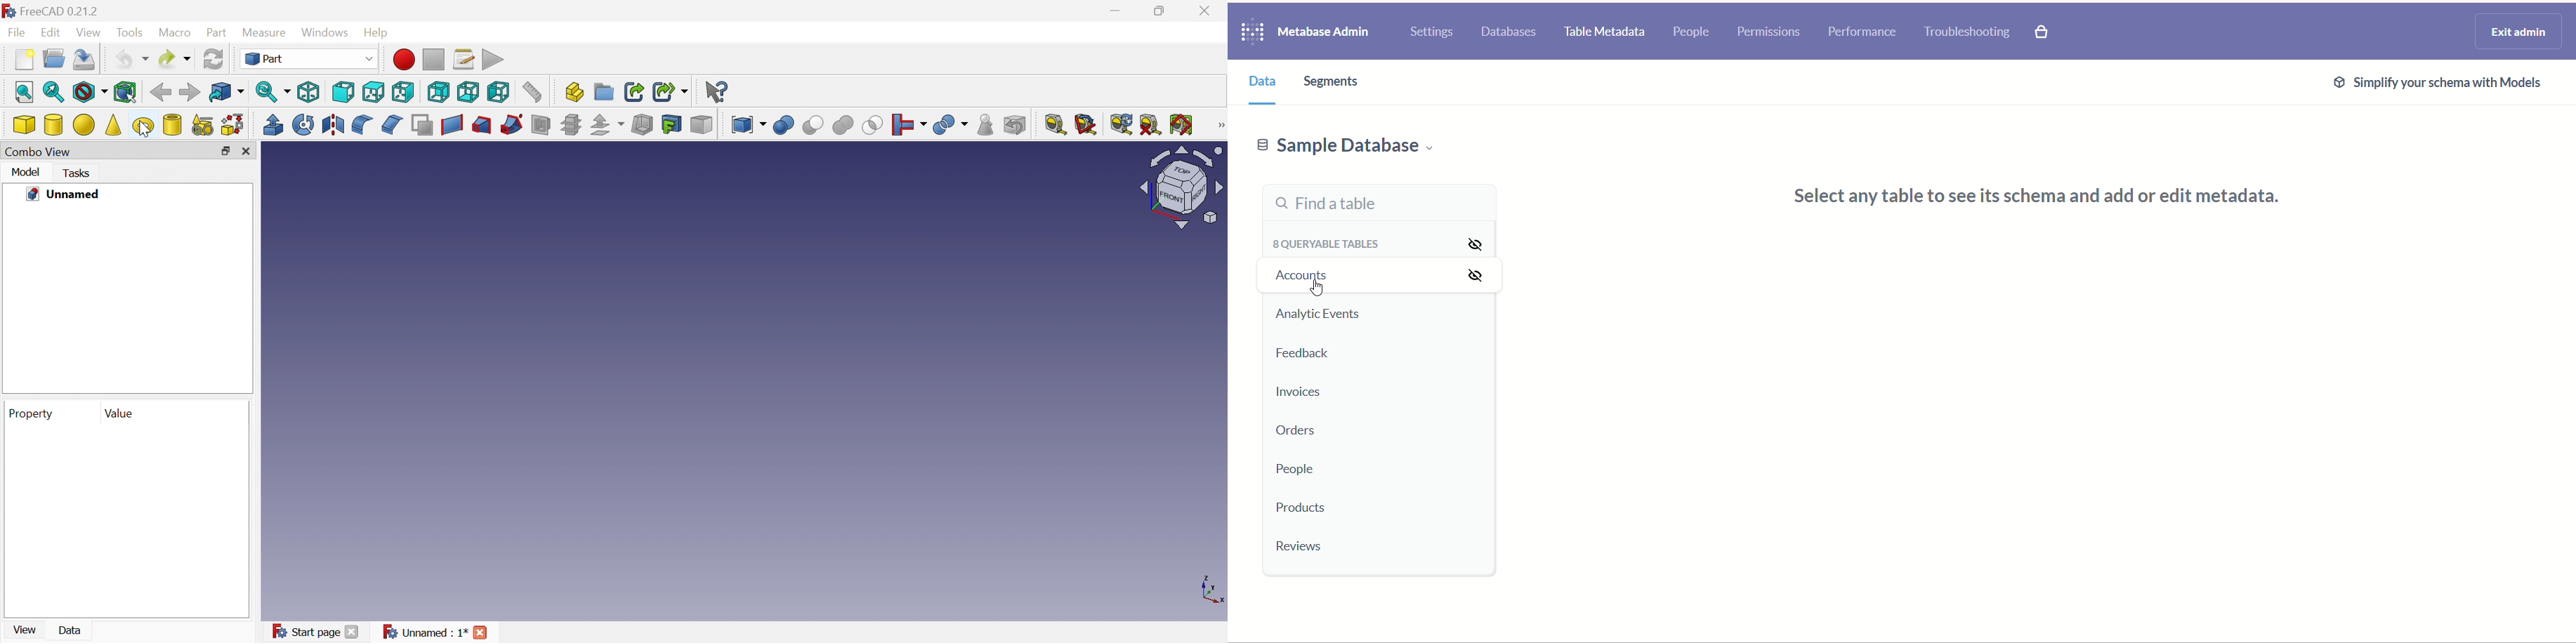  I want to click on orders, so click(1306, 431).